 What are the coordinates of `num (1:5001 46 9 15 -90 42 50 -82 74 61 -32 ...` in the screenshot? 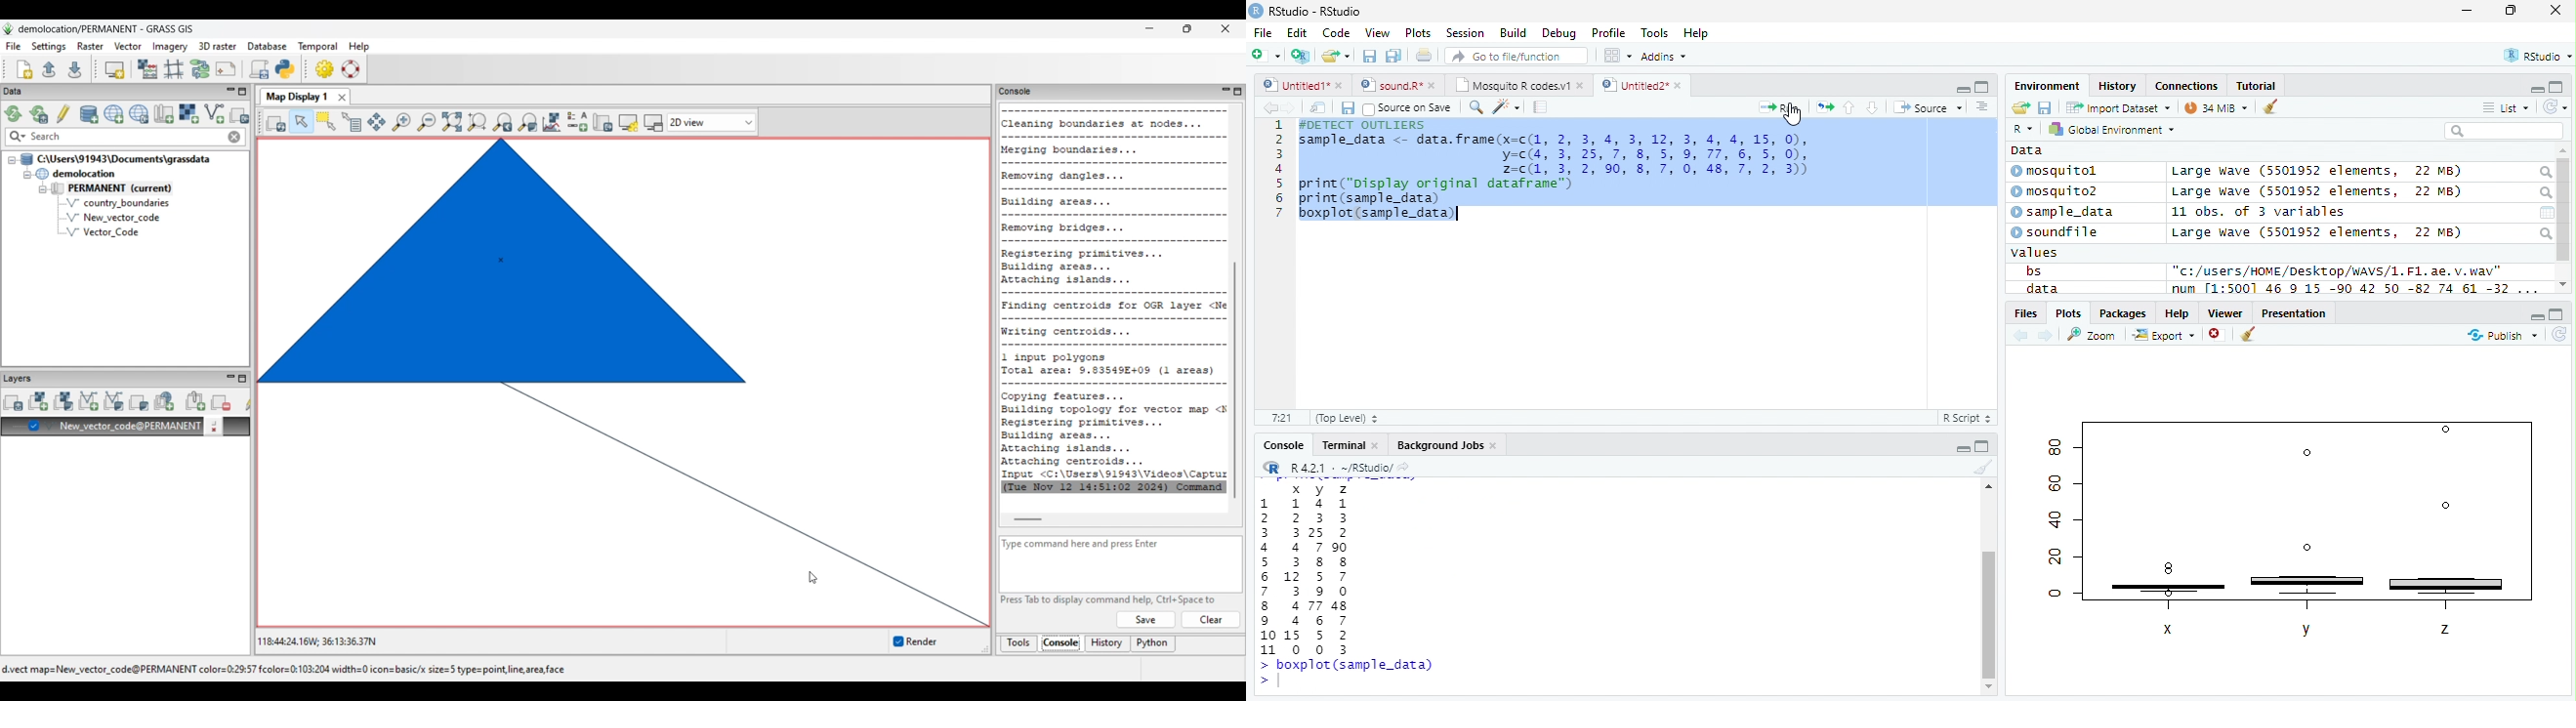 It's located at (2357, 289).